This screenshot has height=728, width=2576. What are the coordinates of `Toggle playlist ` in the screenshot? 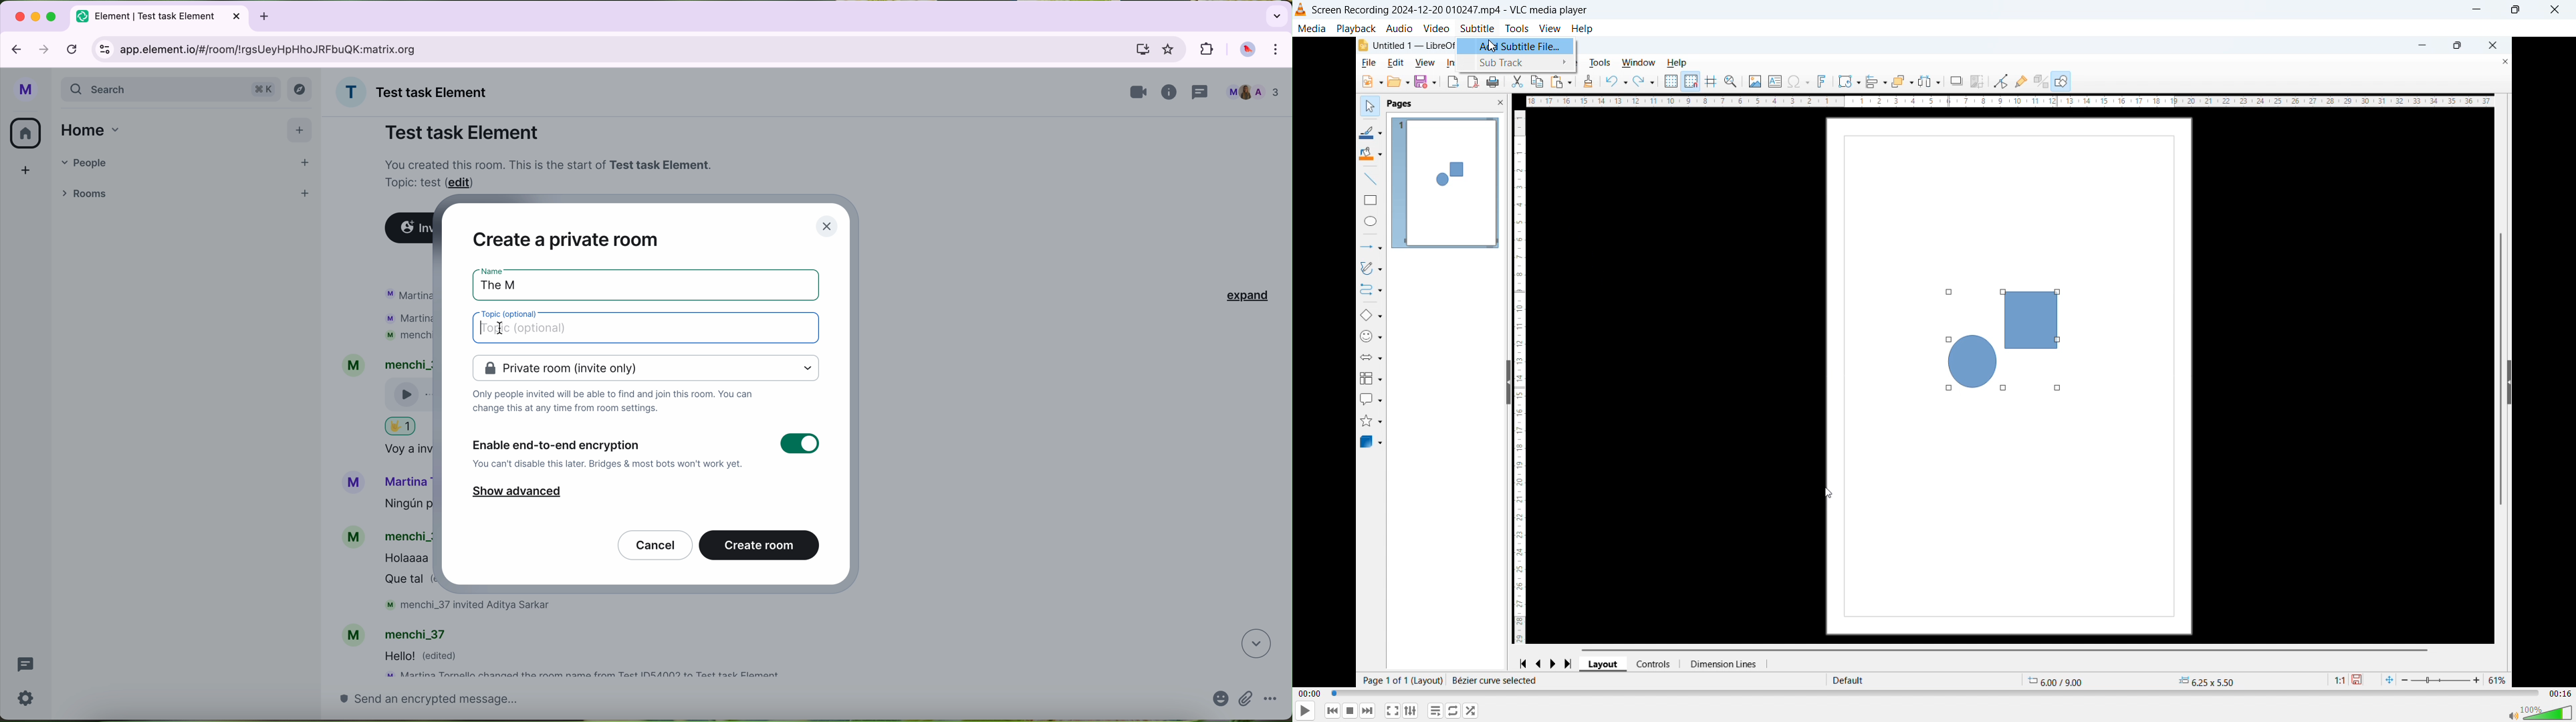 It's located at (1435, 711).